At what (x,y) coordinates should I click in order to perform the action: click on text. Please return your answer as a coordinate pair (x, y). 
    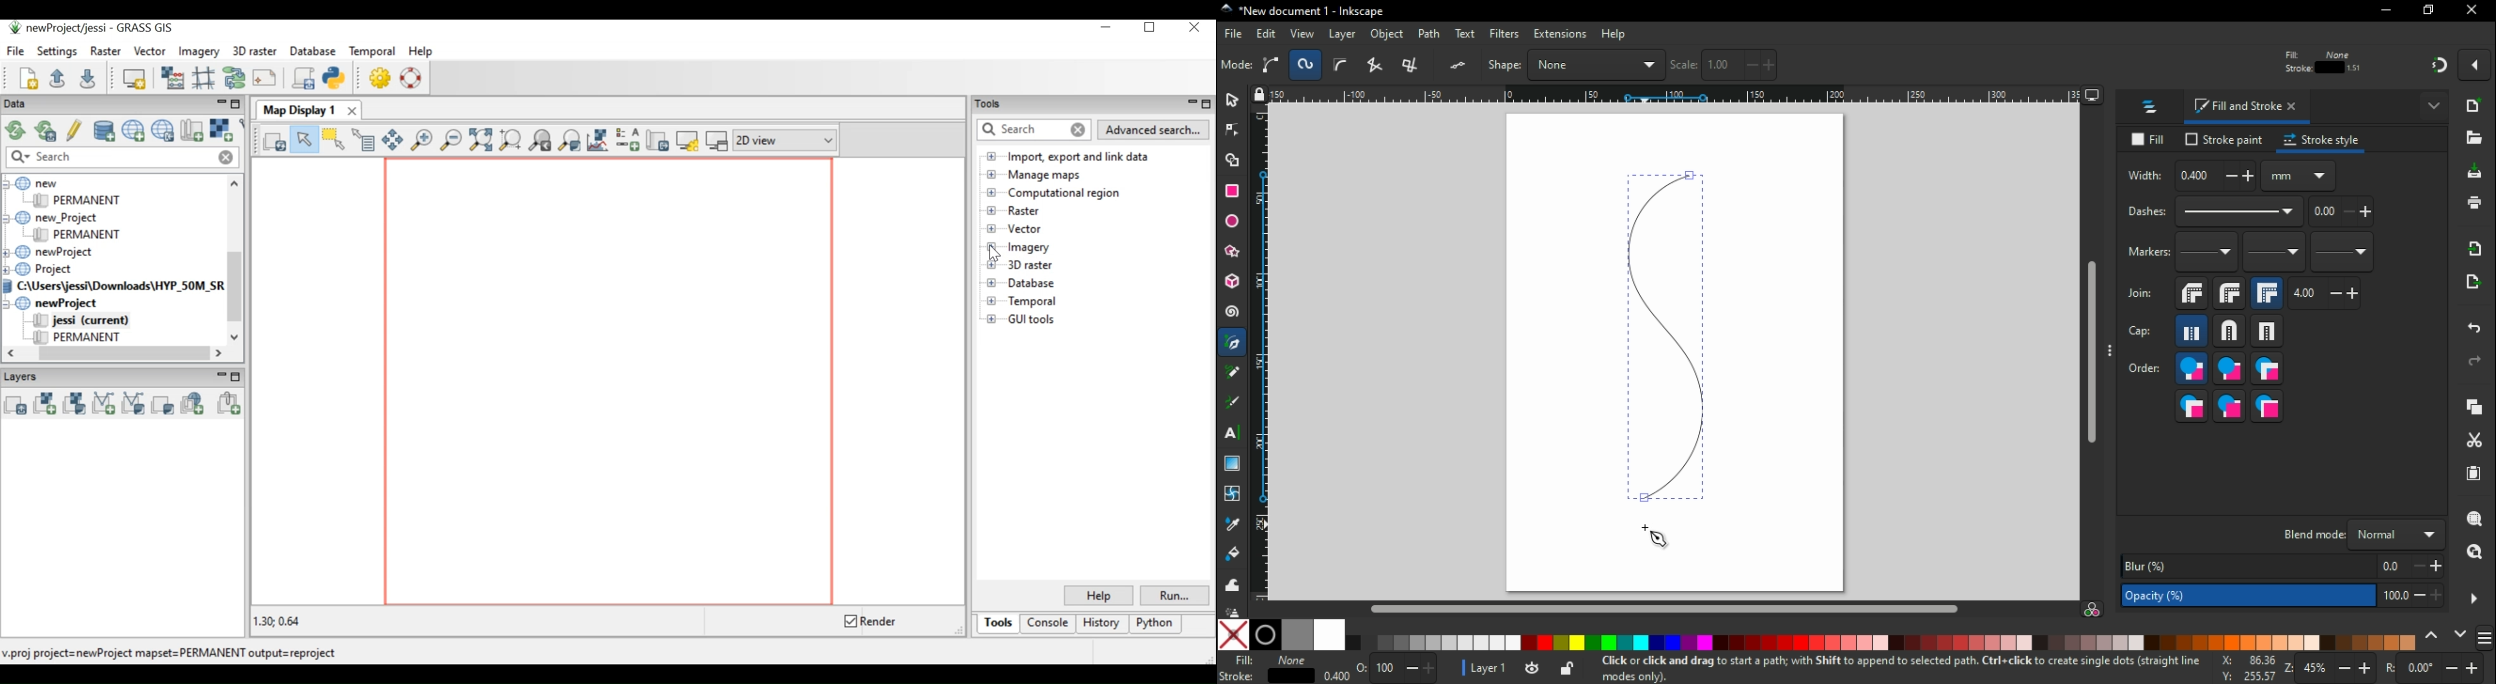
    Looking at the image, I should click on (1466, 33).